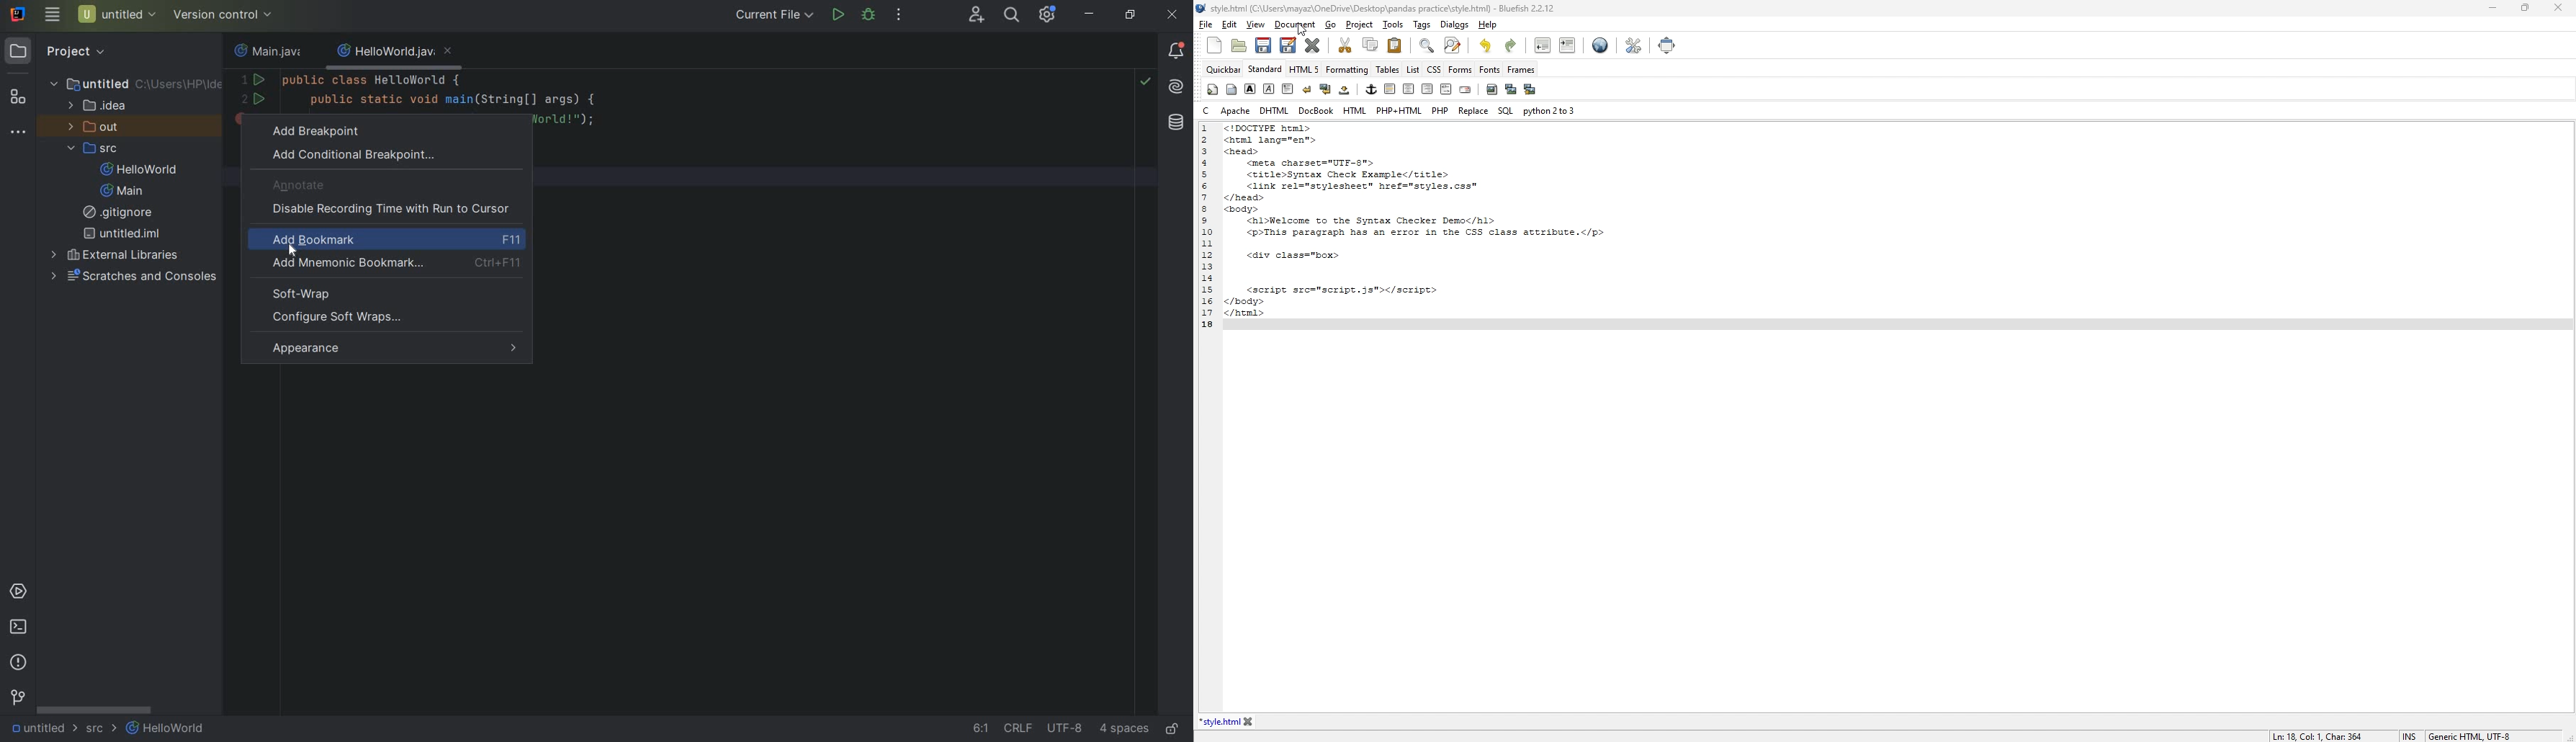 The image size is (2576, 756). What do you see at coordinates (1354, 110) in the screenshot?
I see `html` at bounding box center [1354, 110].